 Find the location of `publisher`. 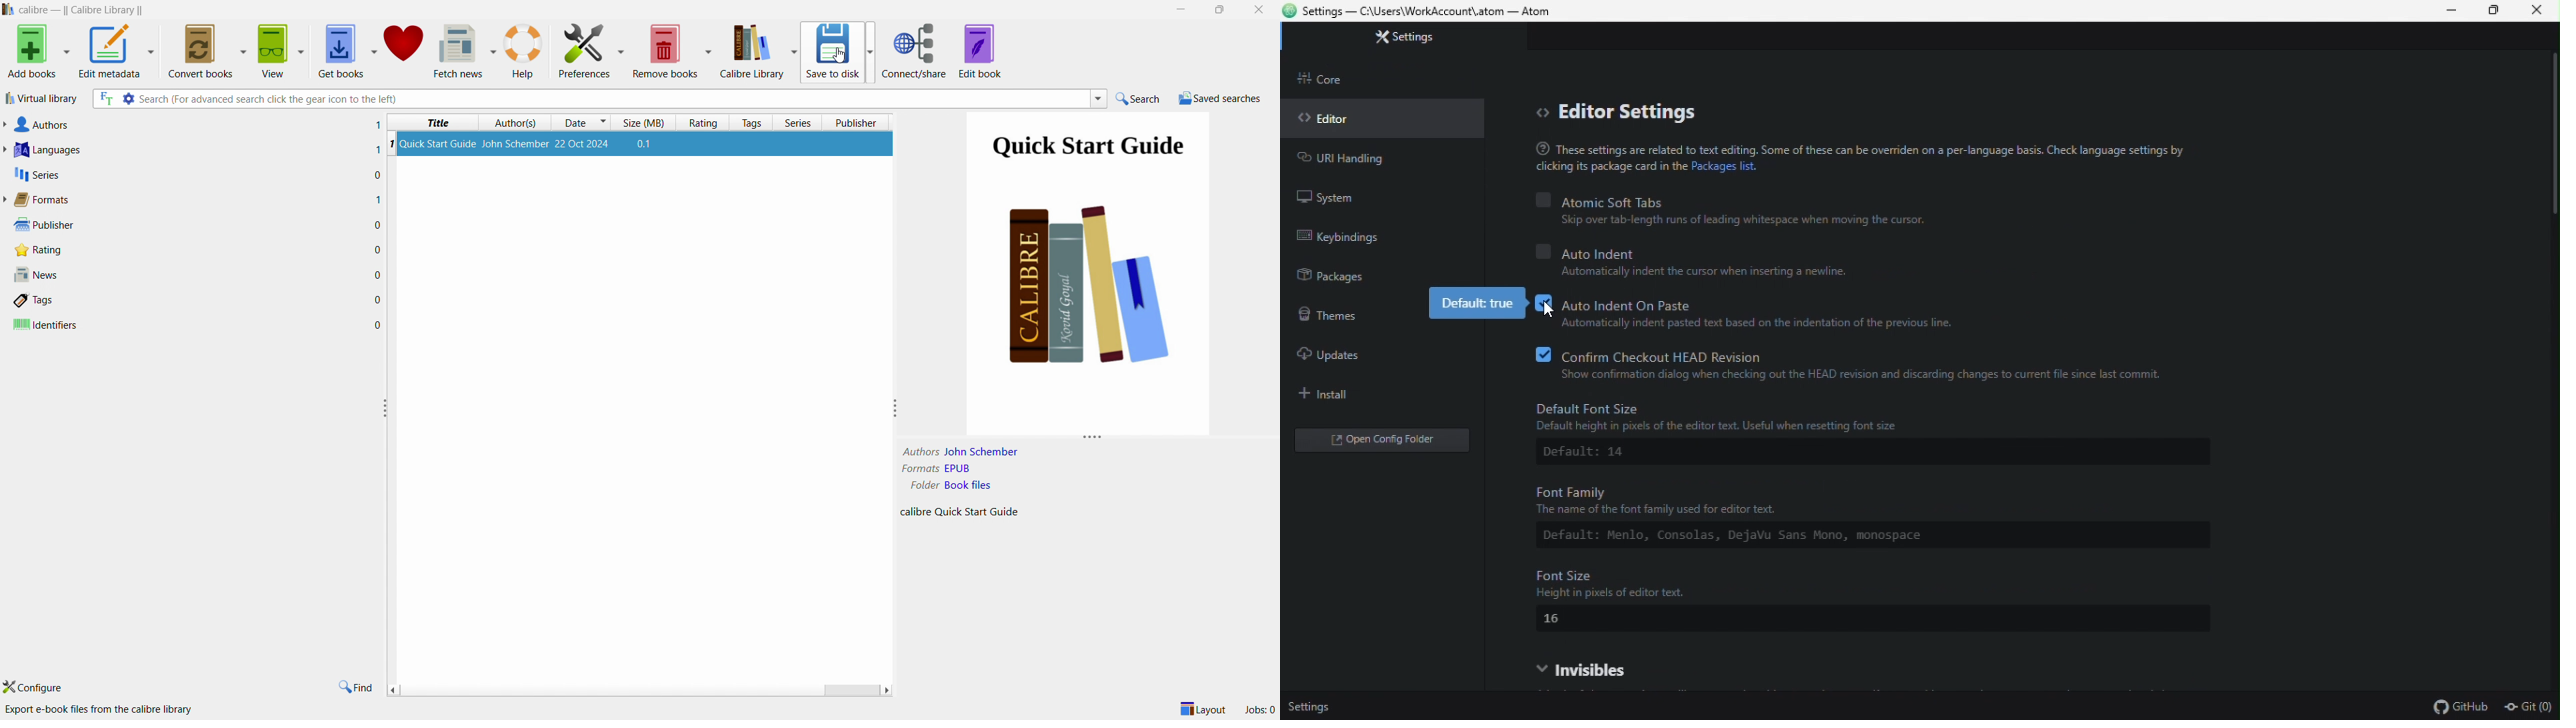

publisher is located at coordinates (858, 121).